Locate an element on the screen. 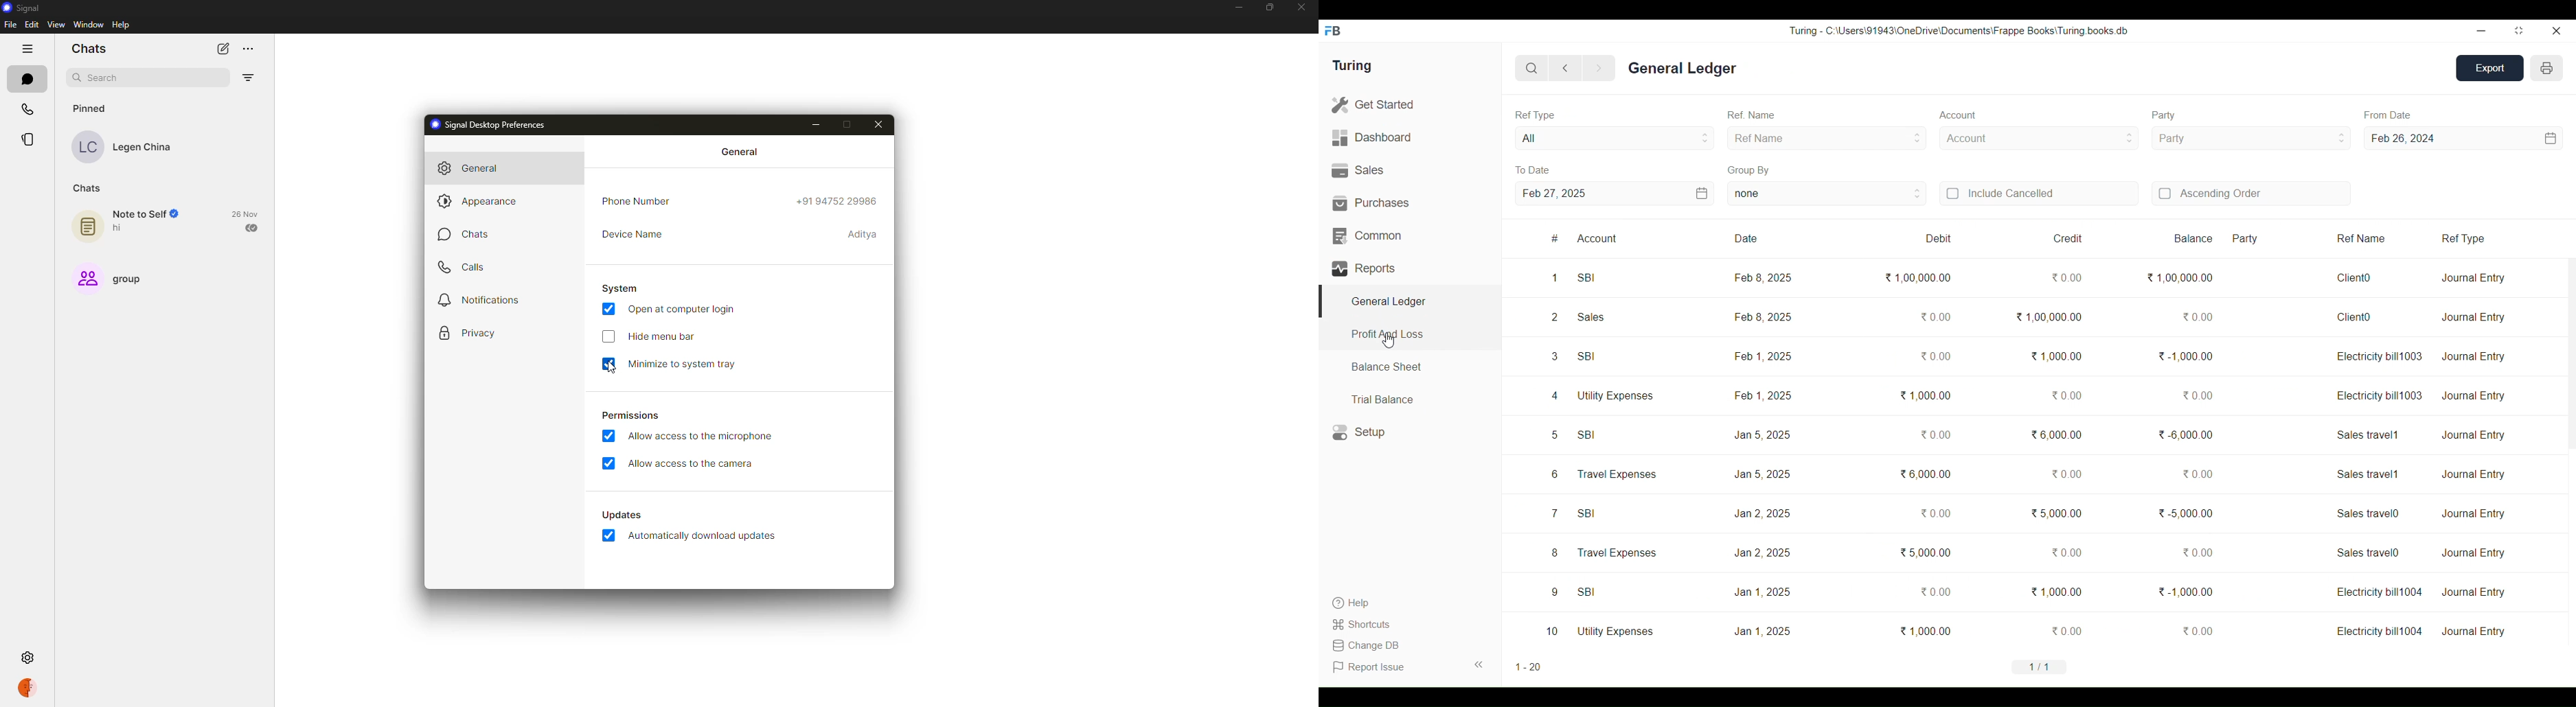 The height and width of the screenshot is (728, 2576). 0.00 is located at coordinates (2198, 317).